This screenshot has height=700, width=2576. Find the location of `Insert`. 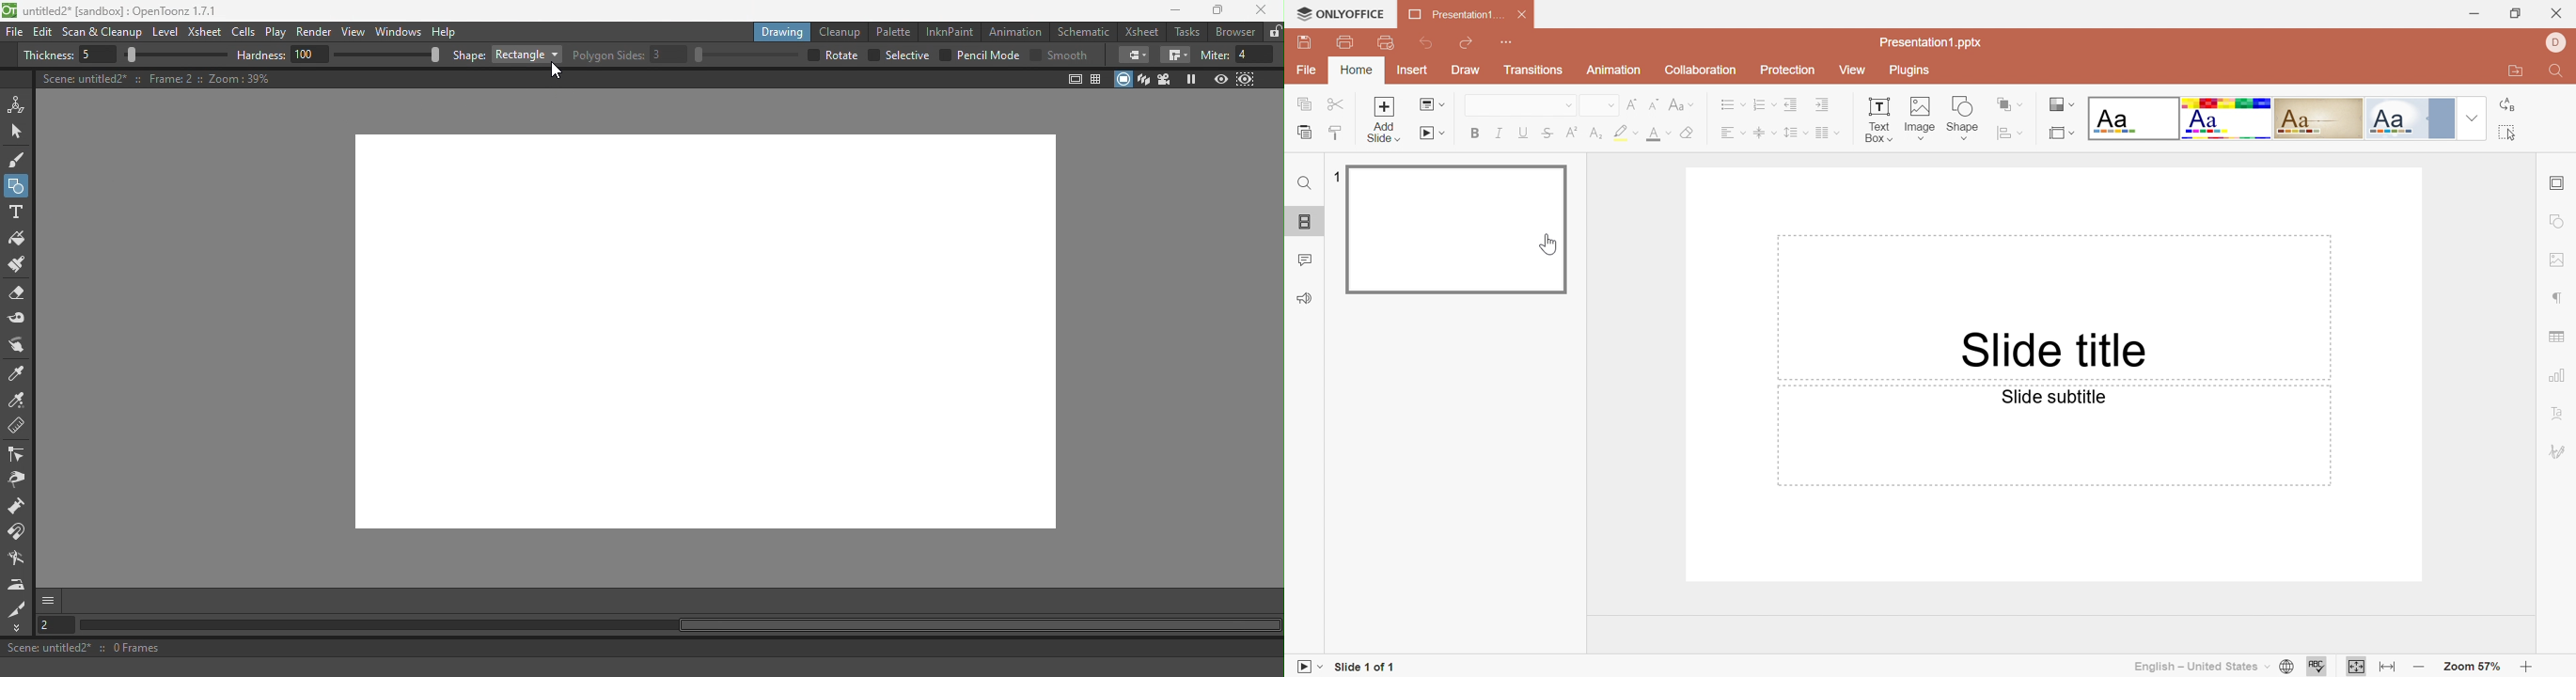

Insert is located at coordinates (1412, 71).